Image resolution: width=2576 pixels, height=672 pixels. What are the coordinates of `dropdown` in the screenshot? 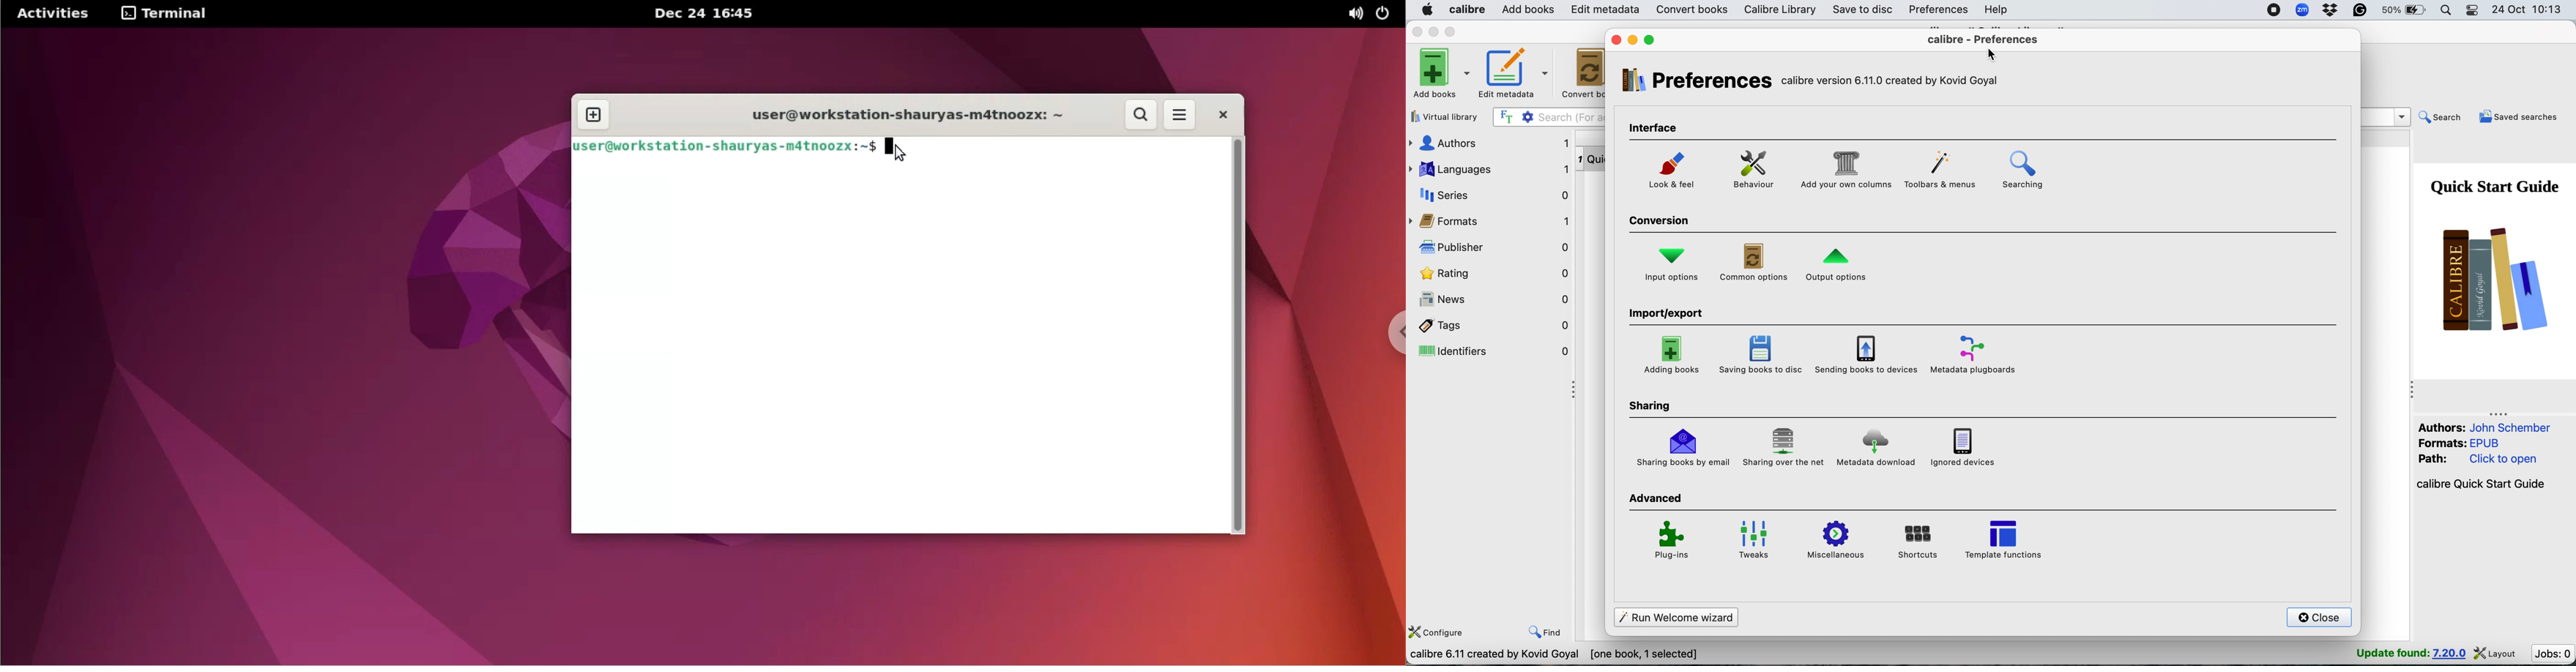 It's located at (2401, 115).